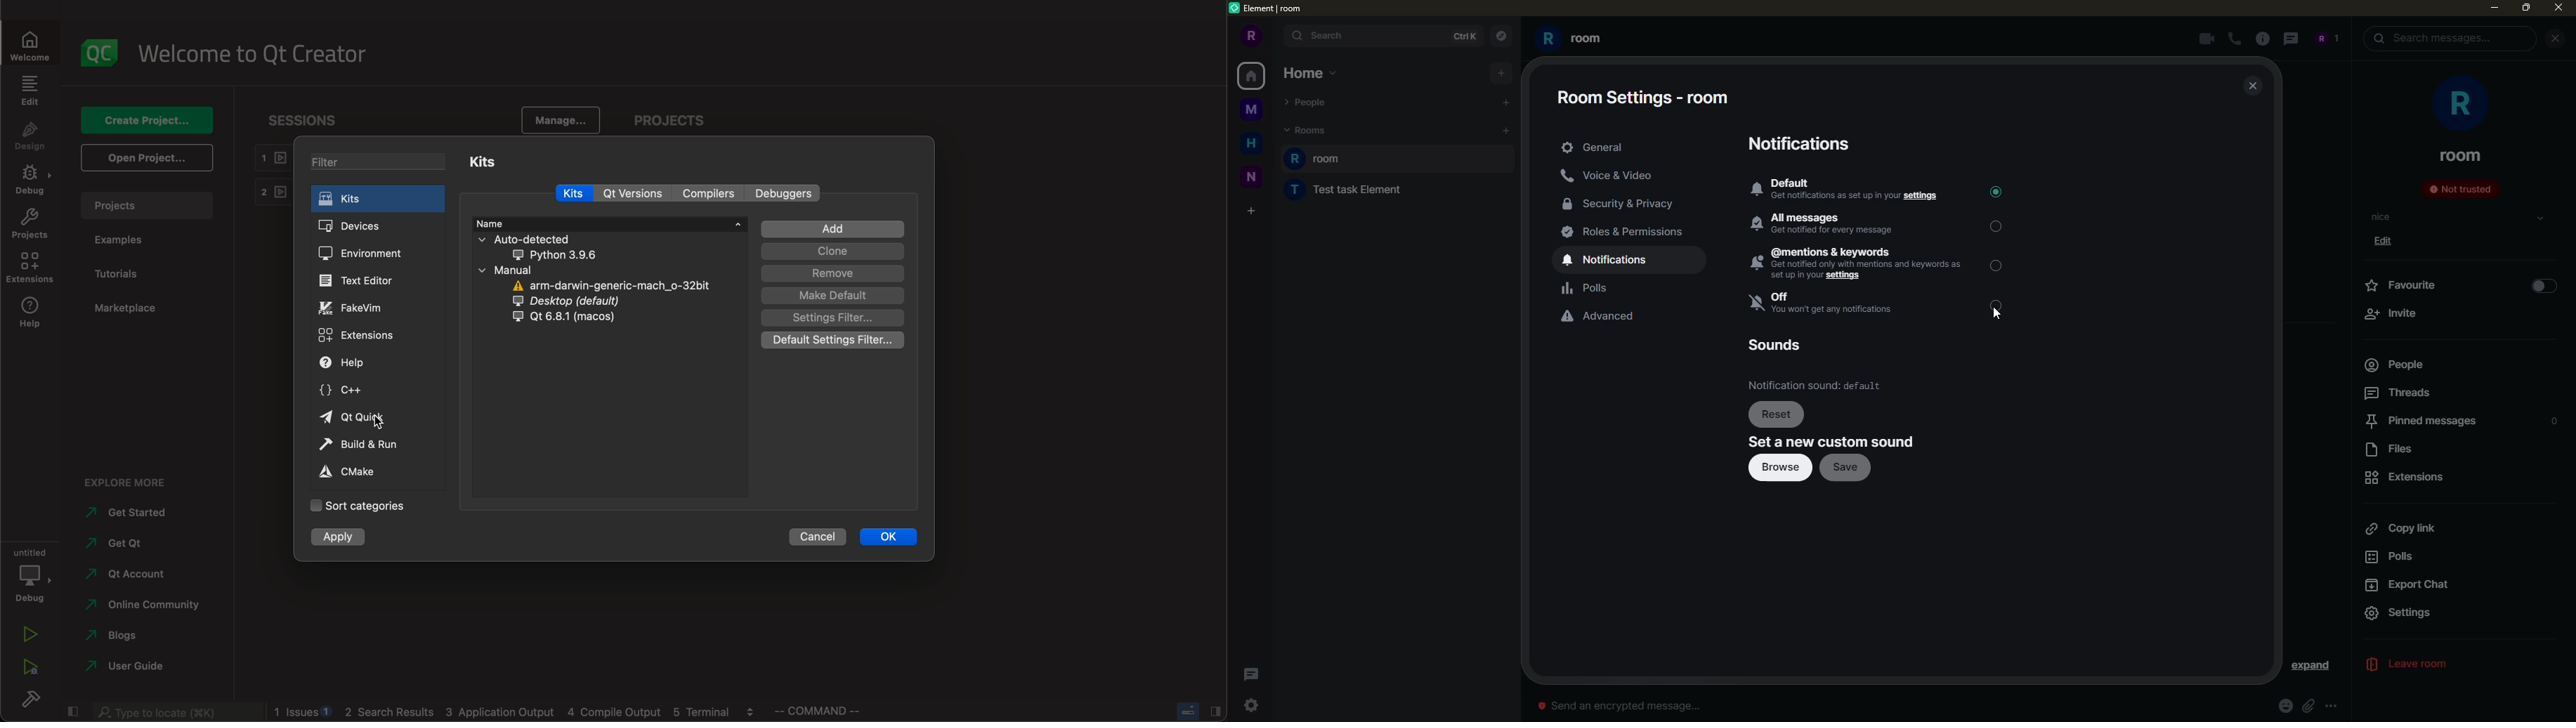 The height and width of the screenshot is (728, 2576). What do you see at coordinates (1855, 264) in the screenshot?
I see `@mentions` at bounding box center [1855, 264].